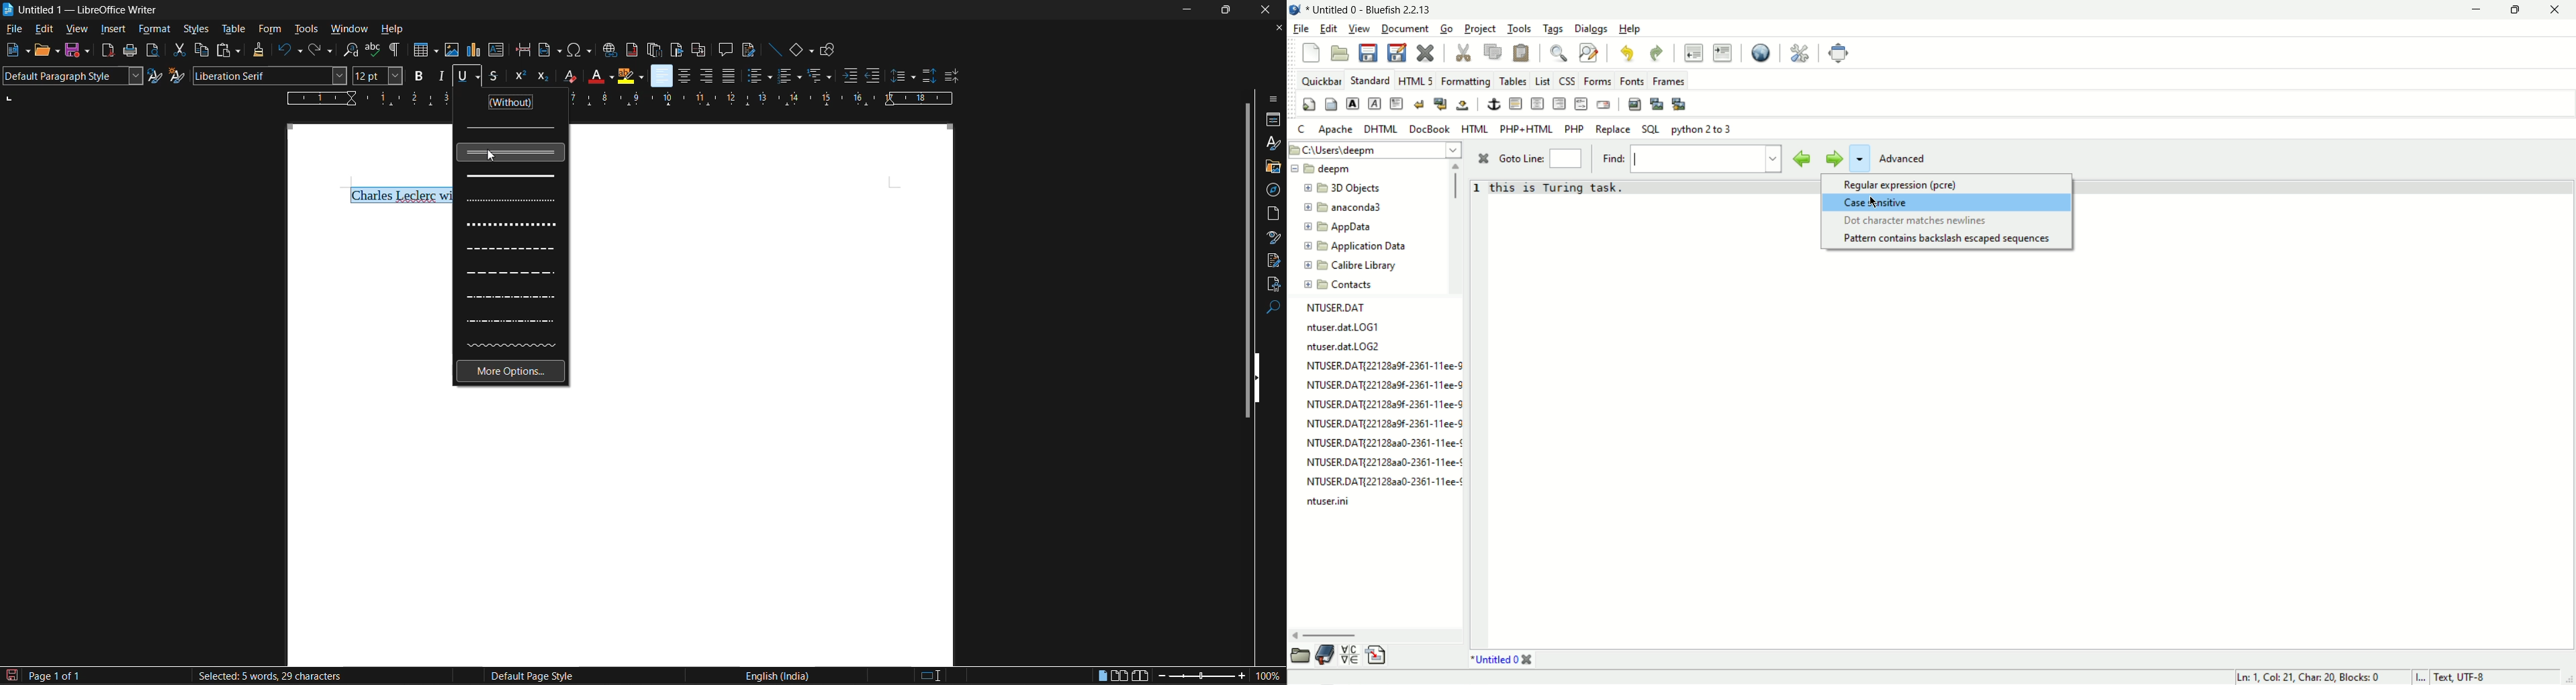 This screenshot has height=700, width=2576. I want to click on toggle print preview, so click(151, 50).